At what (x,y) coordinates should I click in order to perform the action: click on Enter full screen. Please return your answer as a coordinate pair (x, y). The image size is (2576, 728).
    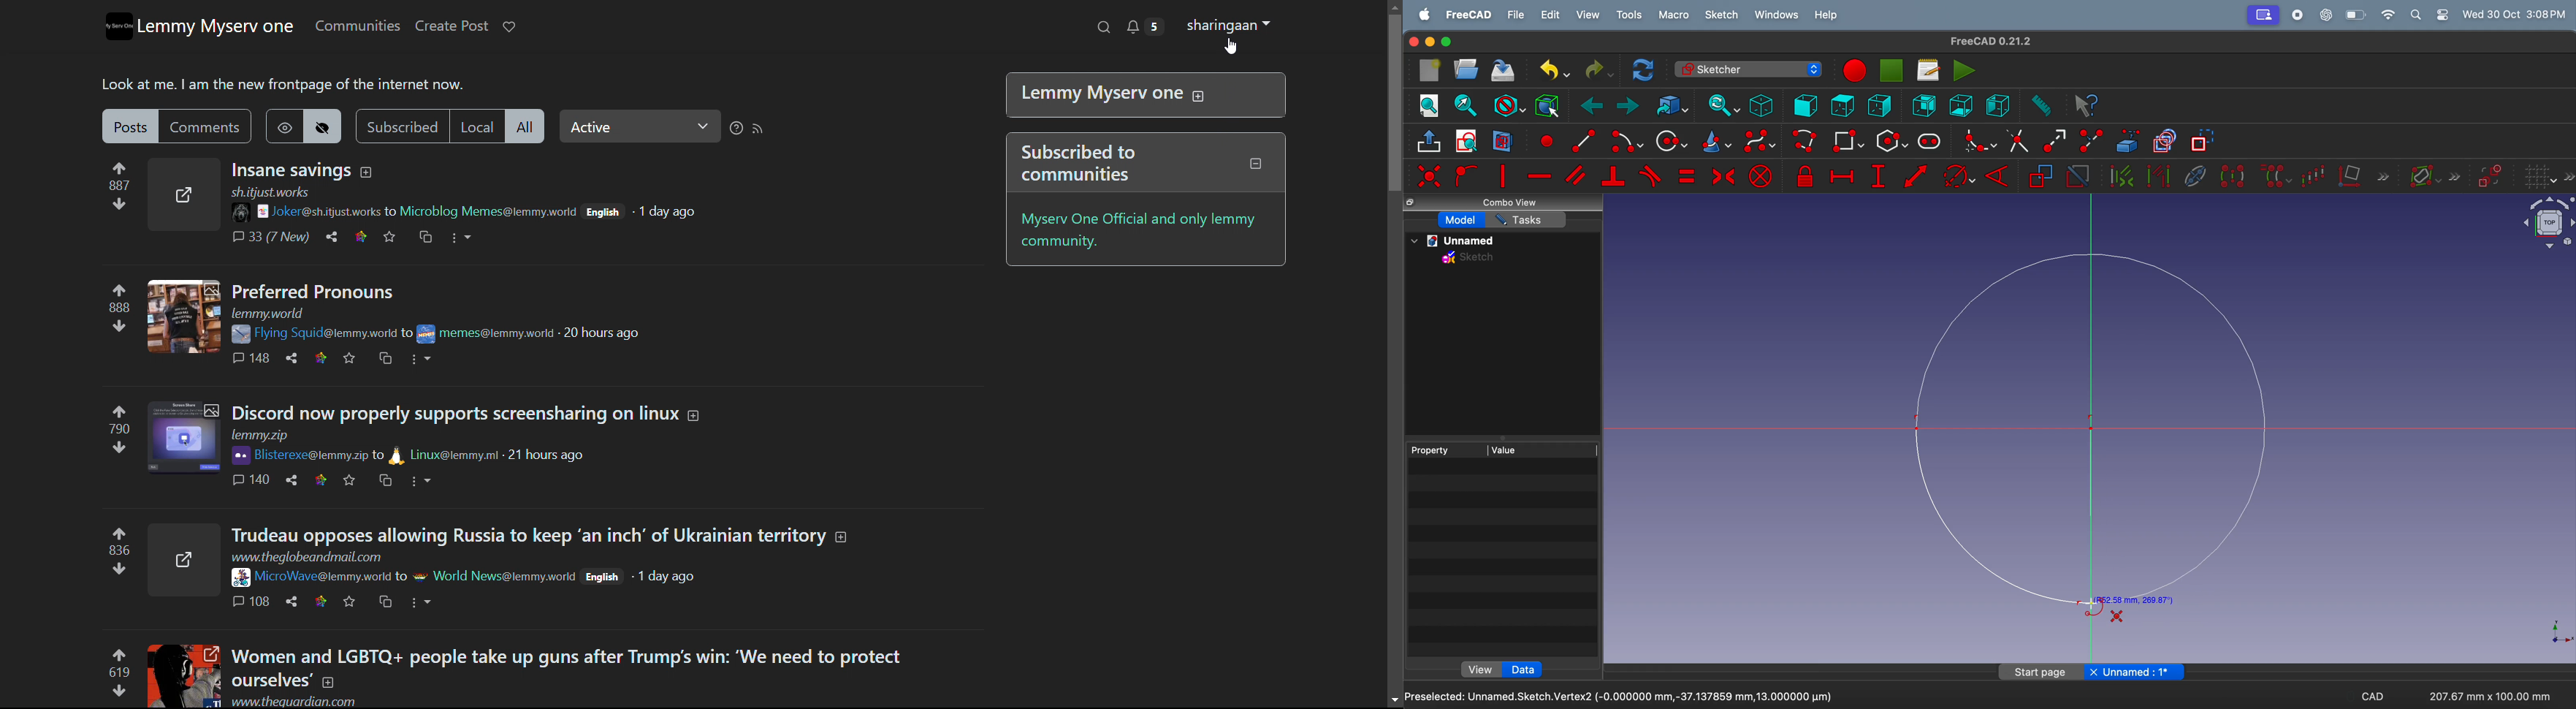
    Looking at the image, I should click on (1447, 42).